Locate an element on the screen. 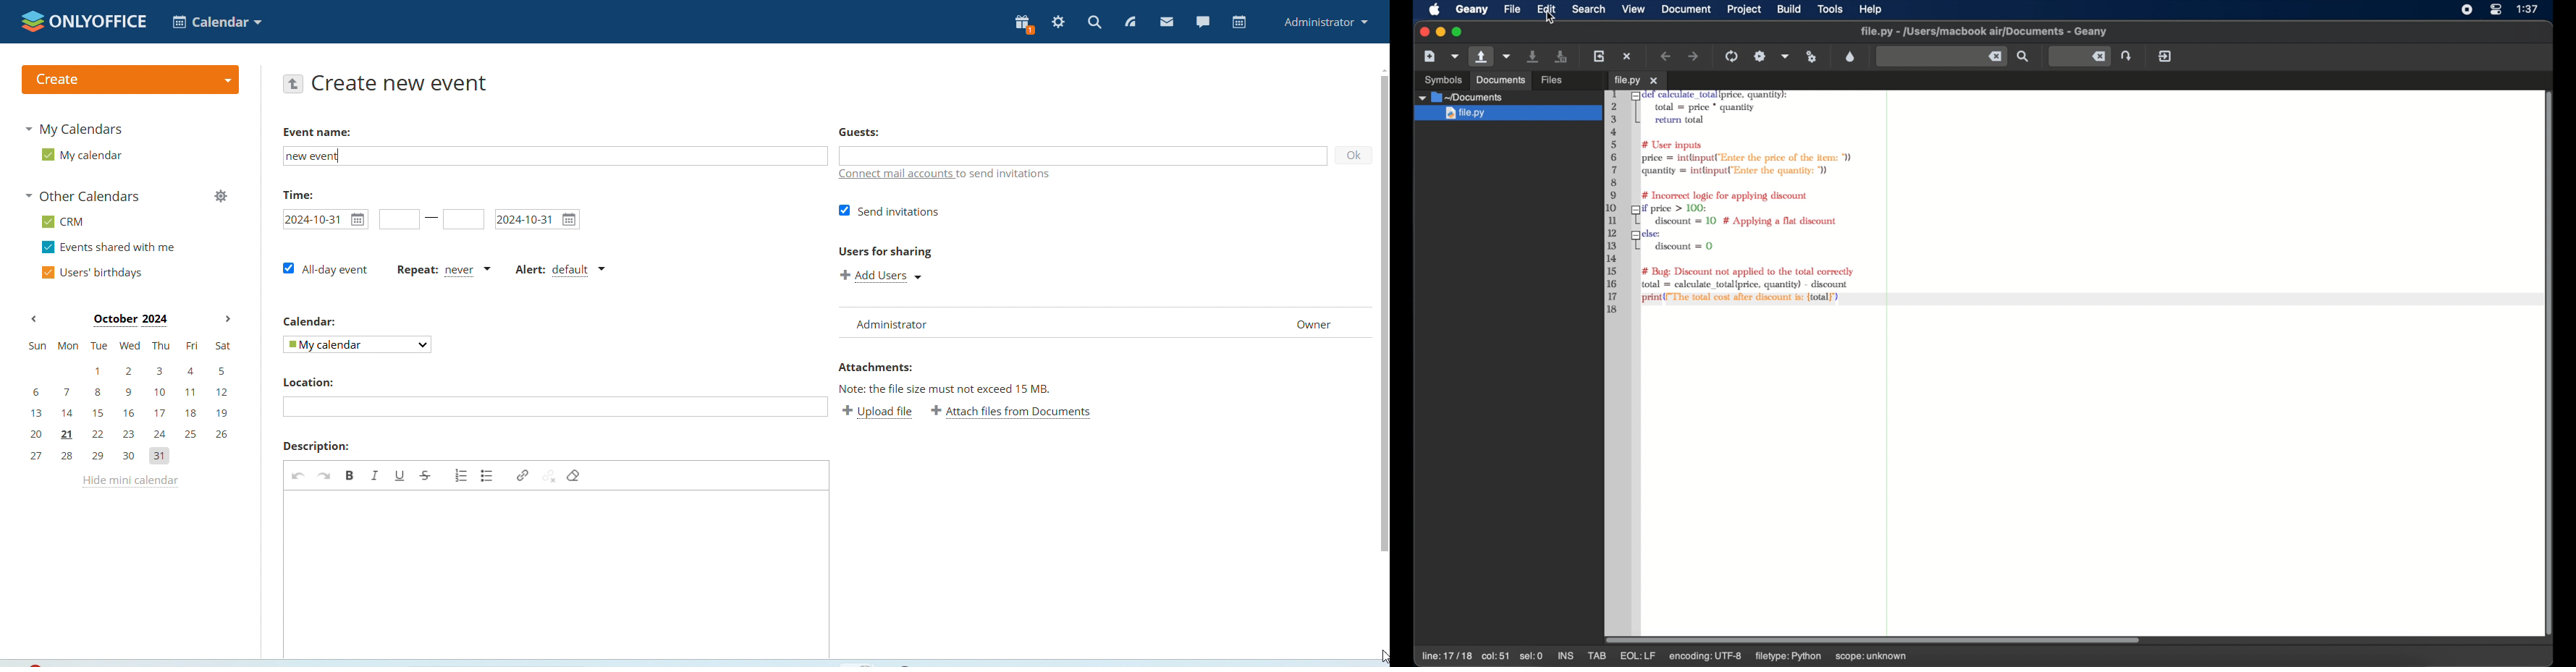  users' birthdays is located at coordinates (93, 273).